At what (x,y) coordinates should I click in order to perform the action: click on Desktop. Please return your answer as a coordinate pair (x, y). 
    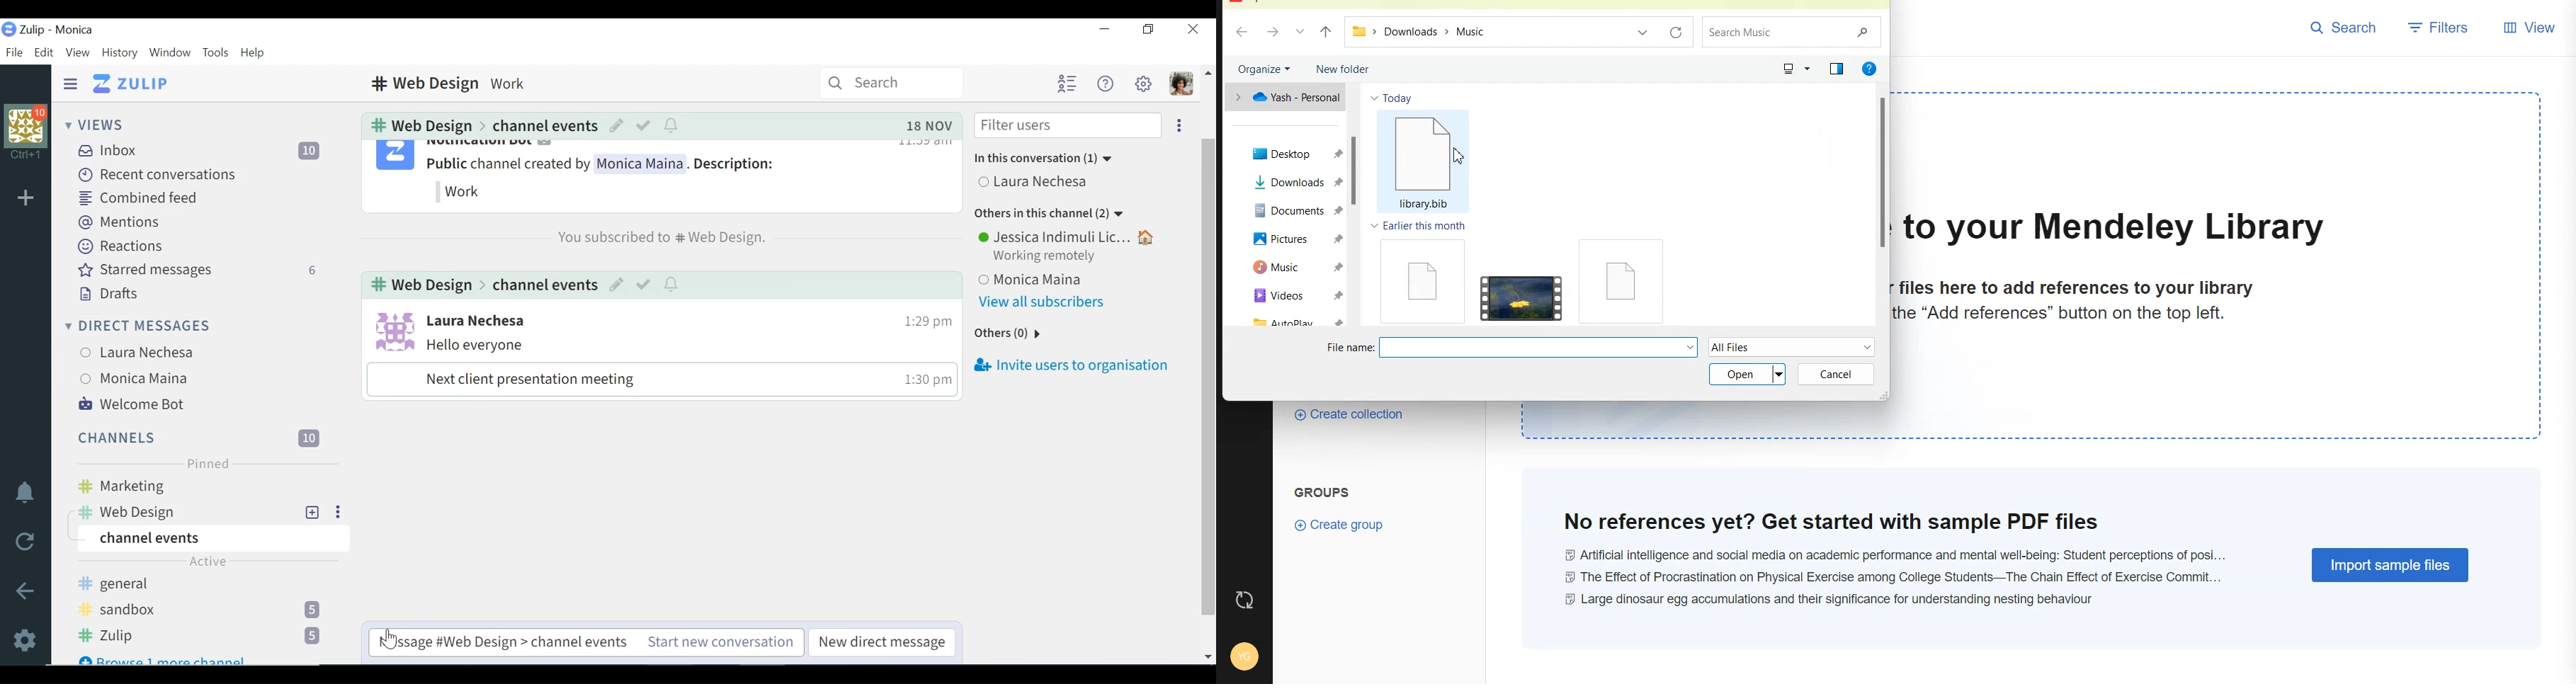
    Looking at the image, I should click on (1284, 153).